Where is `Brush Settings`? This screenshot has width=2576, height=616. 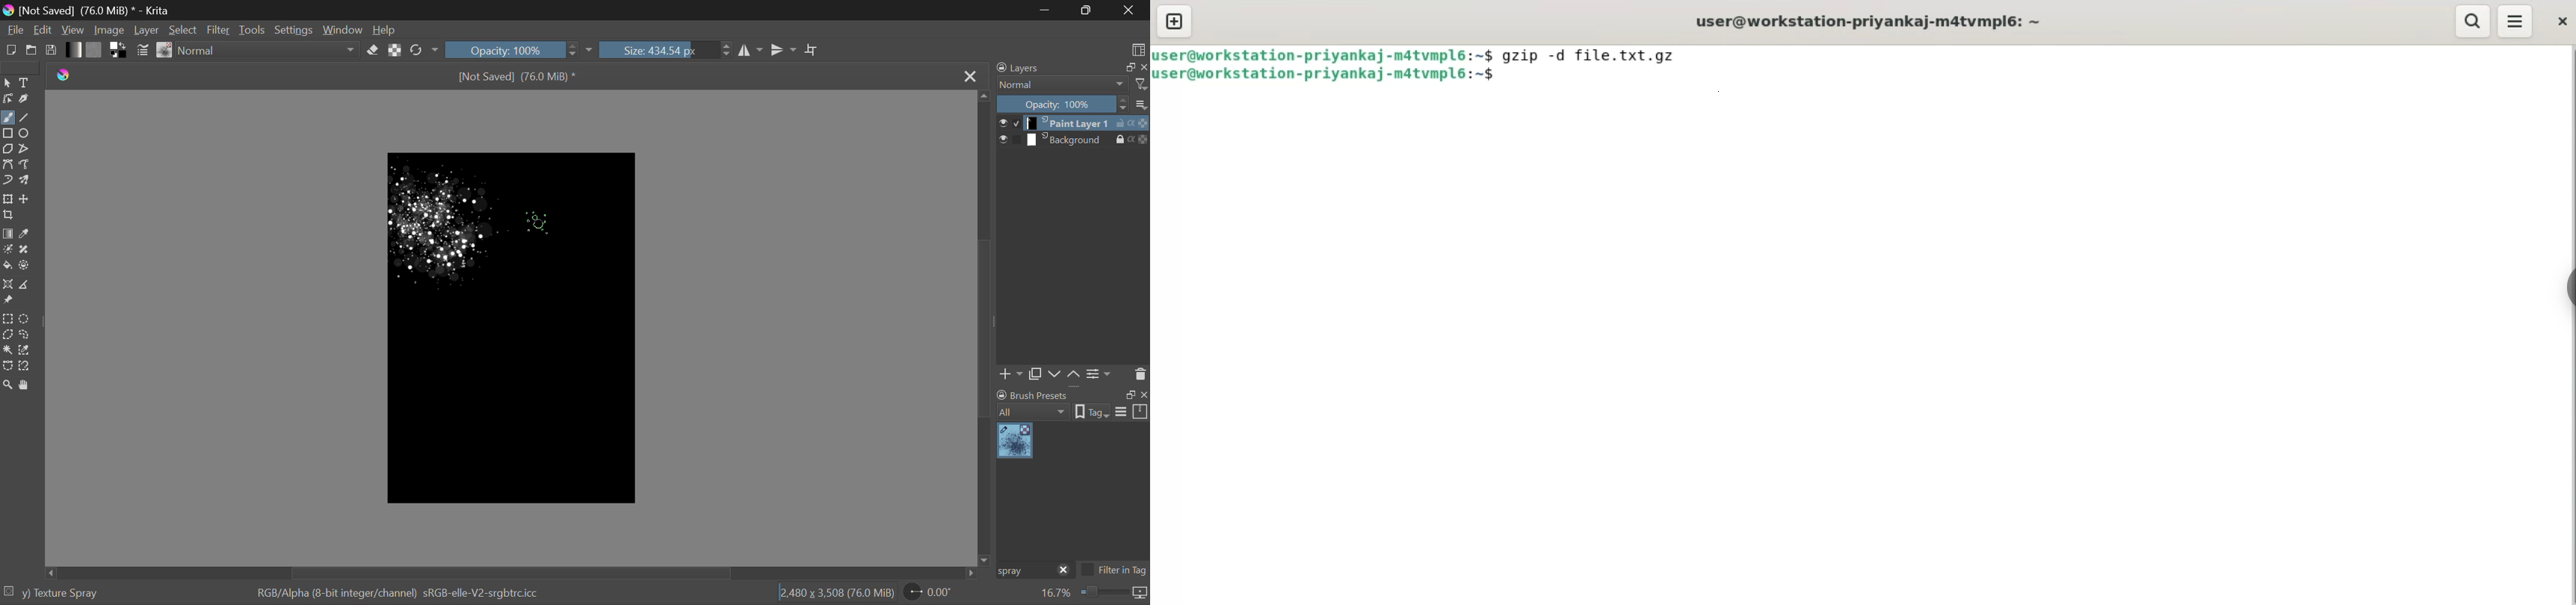
Brush Settings is located at coordinates (143, 52).